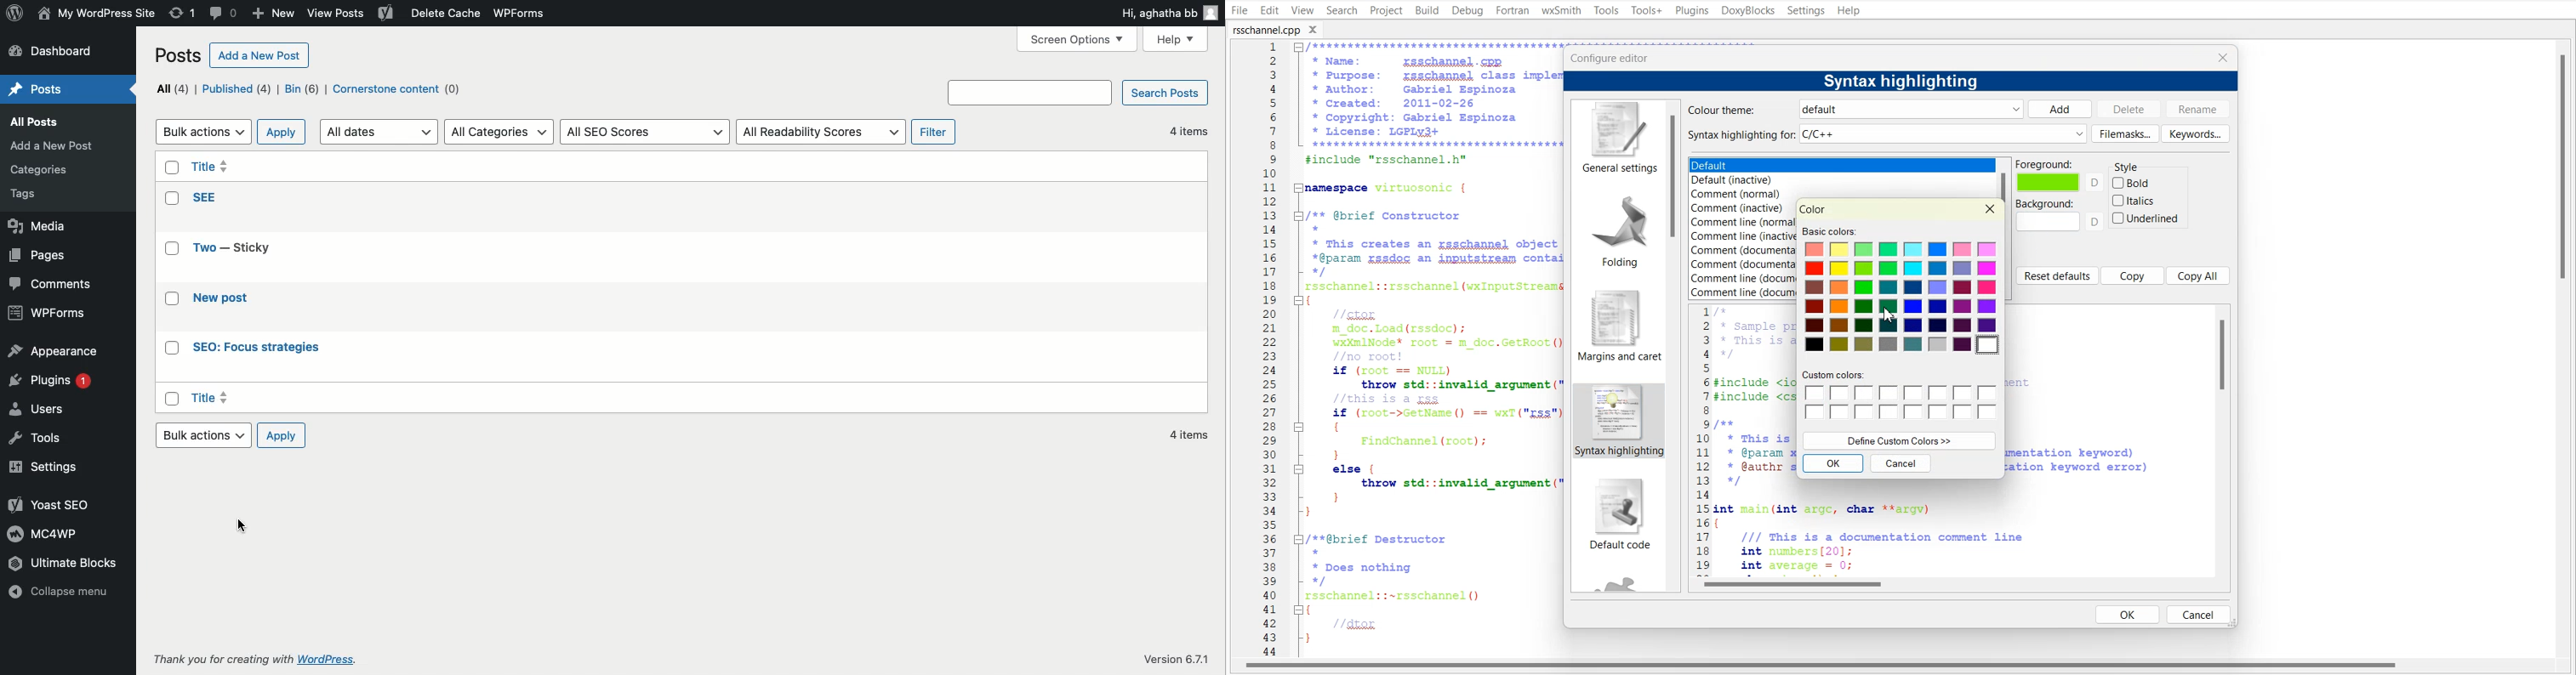 The height and width of the screenshot is (700, 2576). I want to click on Syntax highlight, so click(1617, 421).